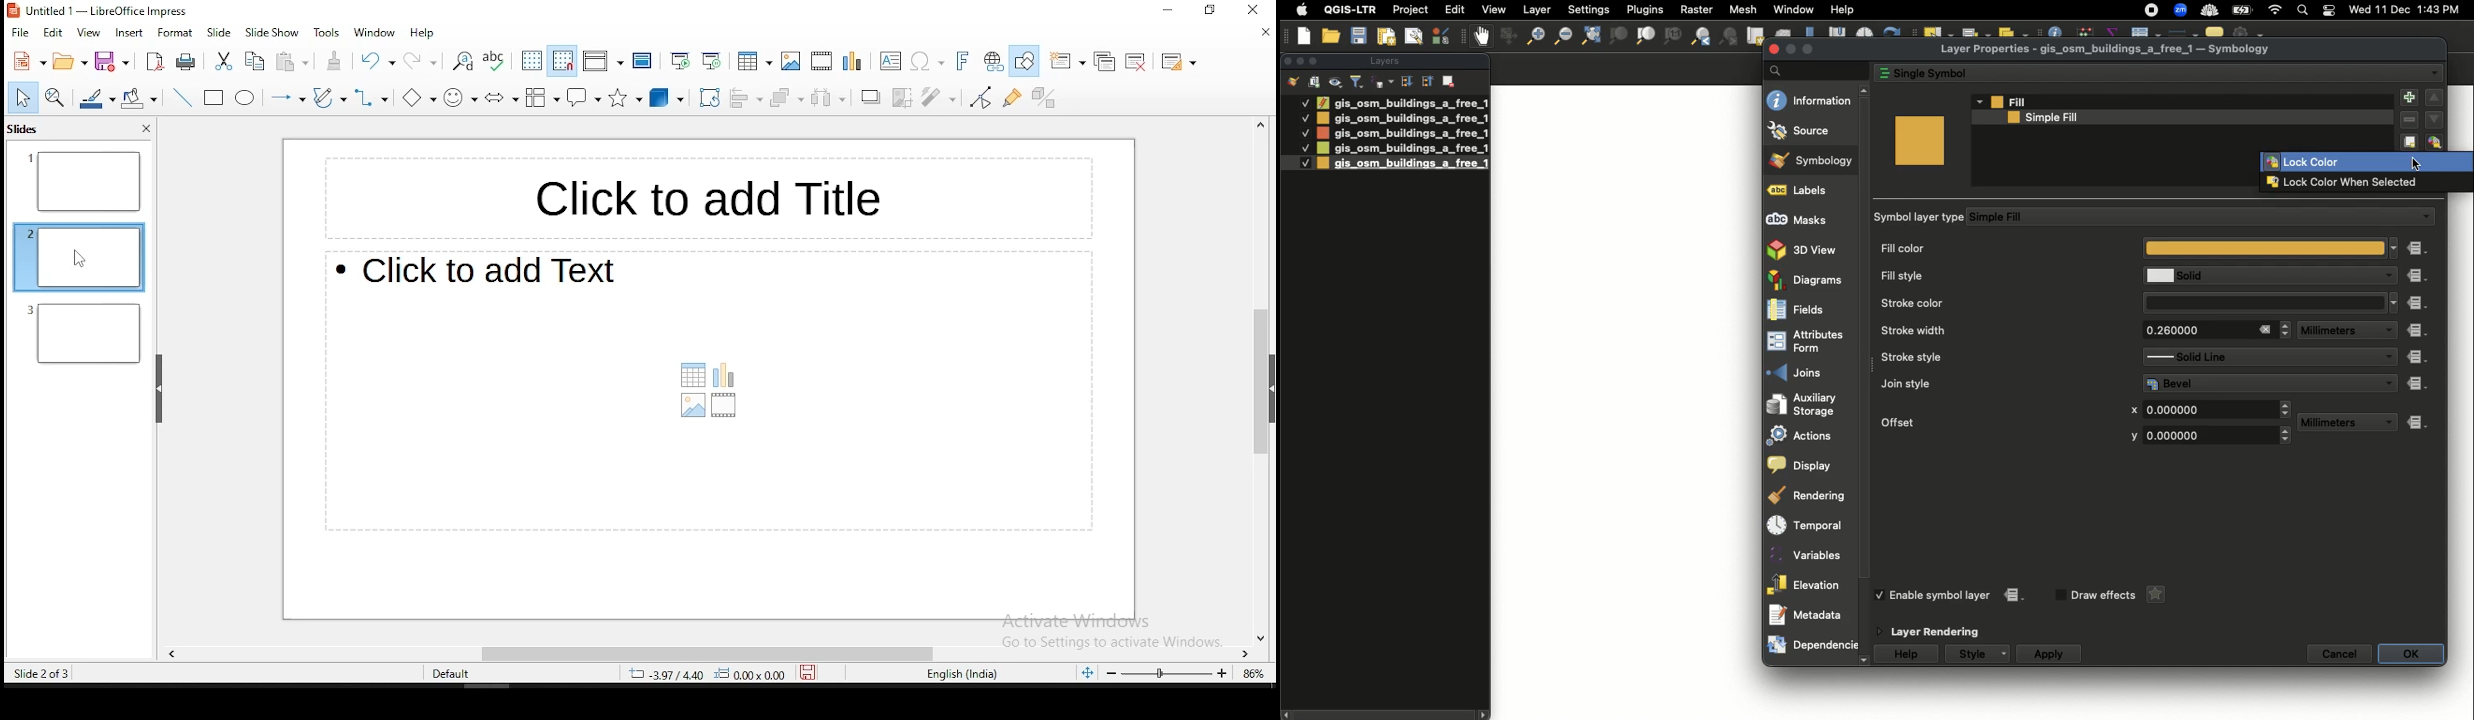 Image resolution: width=2492 pixels, height=728 pixels. Describe the element at coordinates (1998, 302) in the screenshot. I see `Stroke color` at that location.